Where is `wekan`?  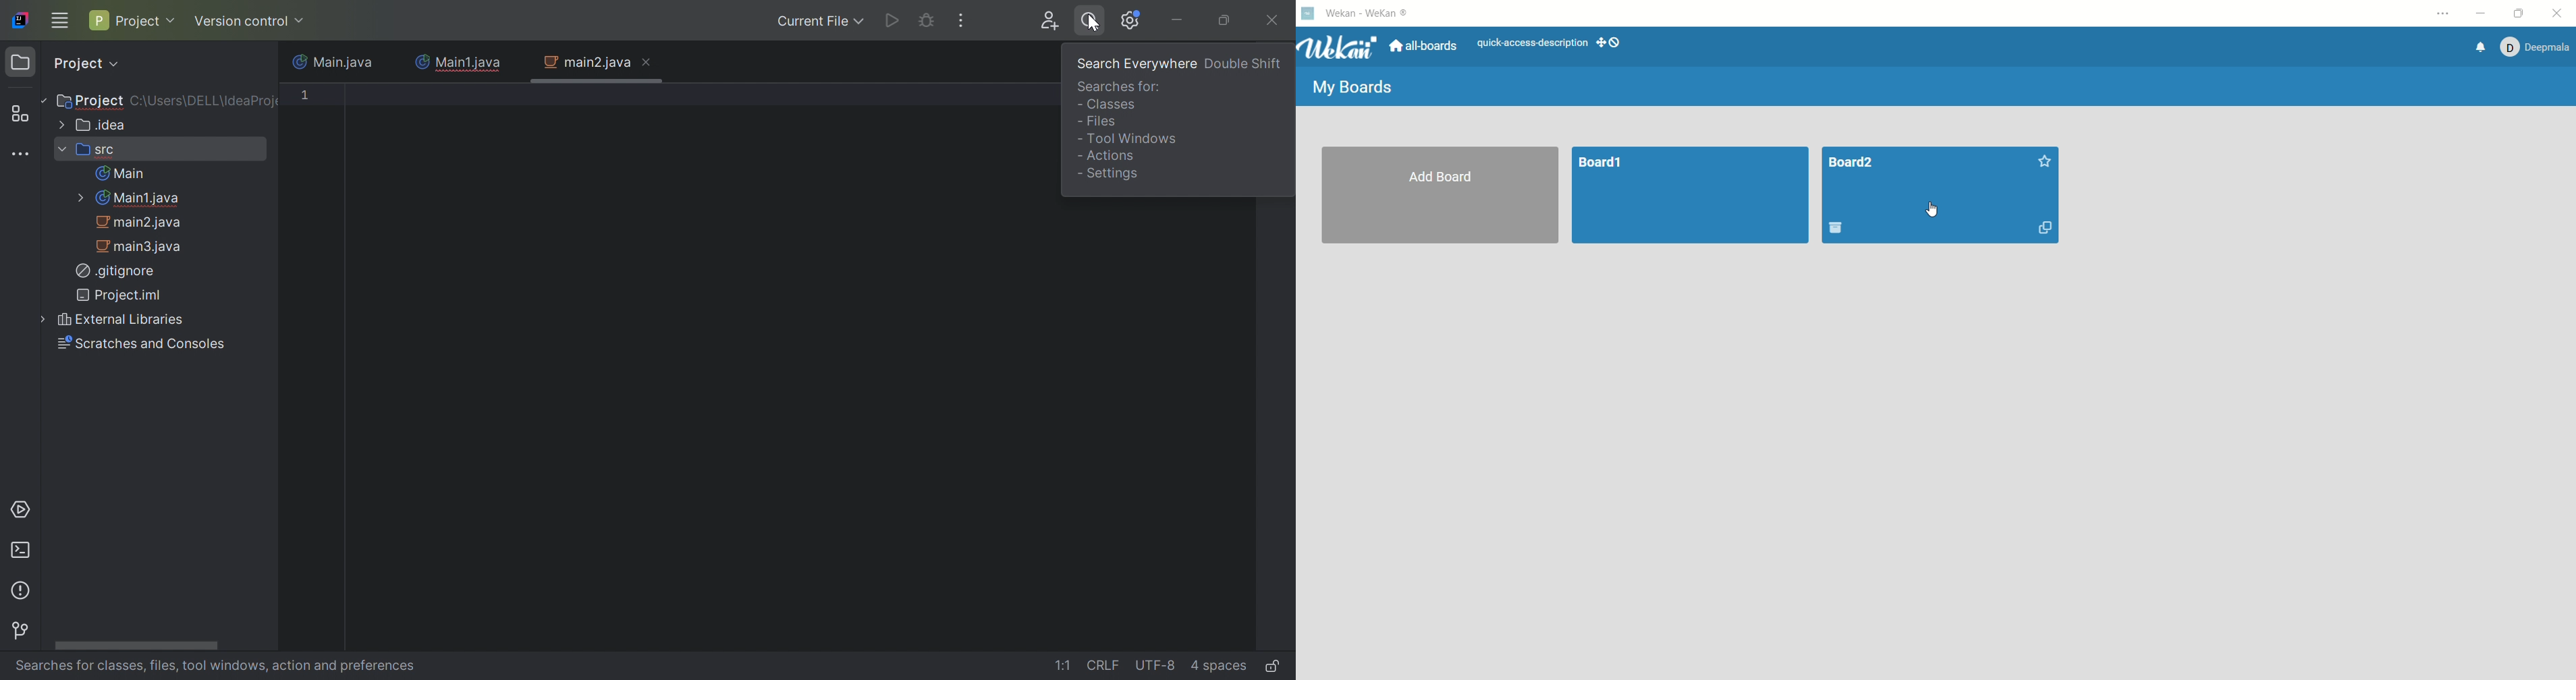
wekan is located at coordinates (1341, 47).